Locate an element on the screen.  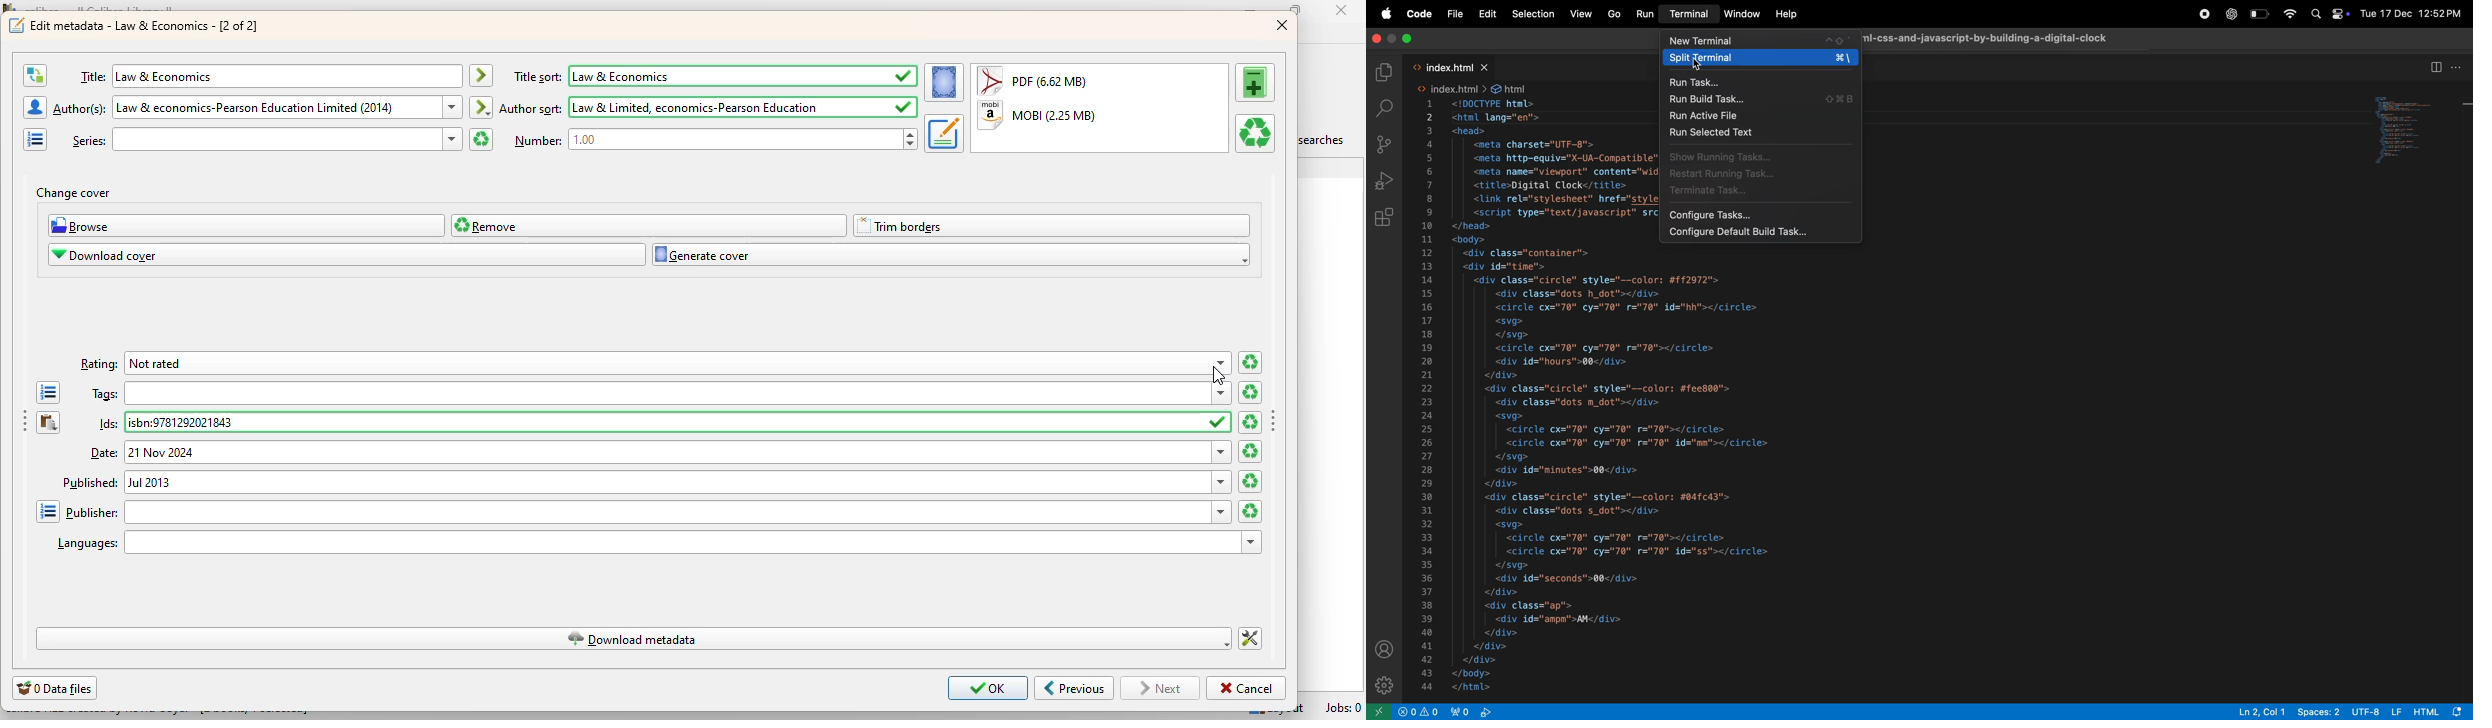
clear ratings is located at coordinates (1250, 363).